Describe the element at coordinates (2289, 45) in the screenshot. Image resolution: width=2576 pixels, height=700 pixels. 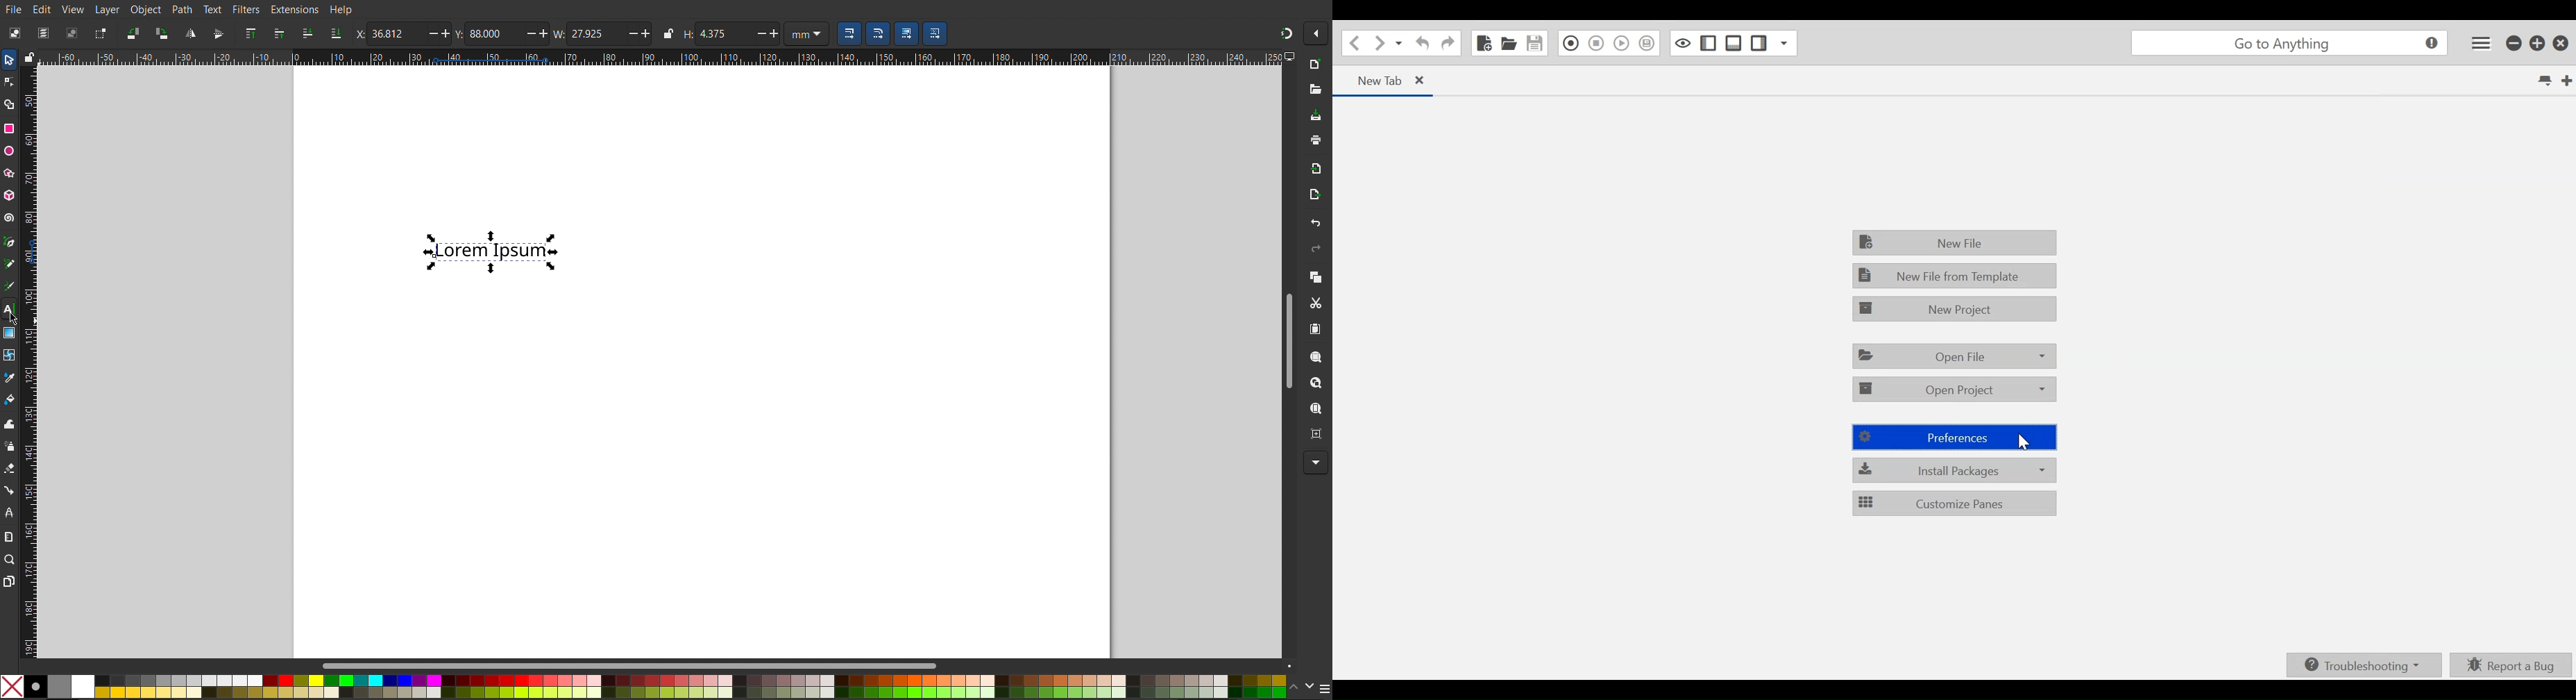
I see `go to anything` at that location.